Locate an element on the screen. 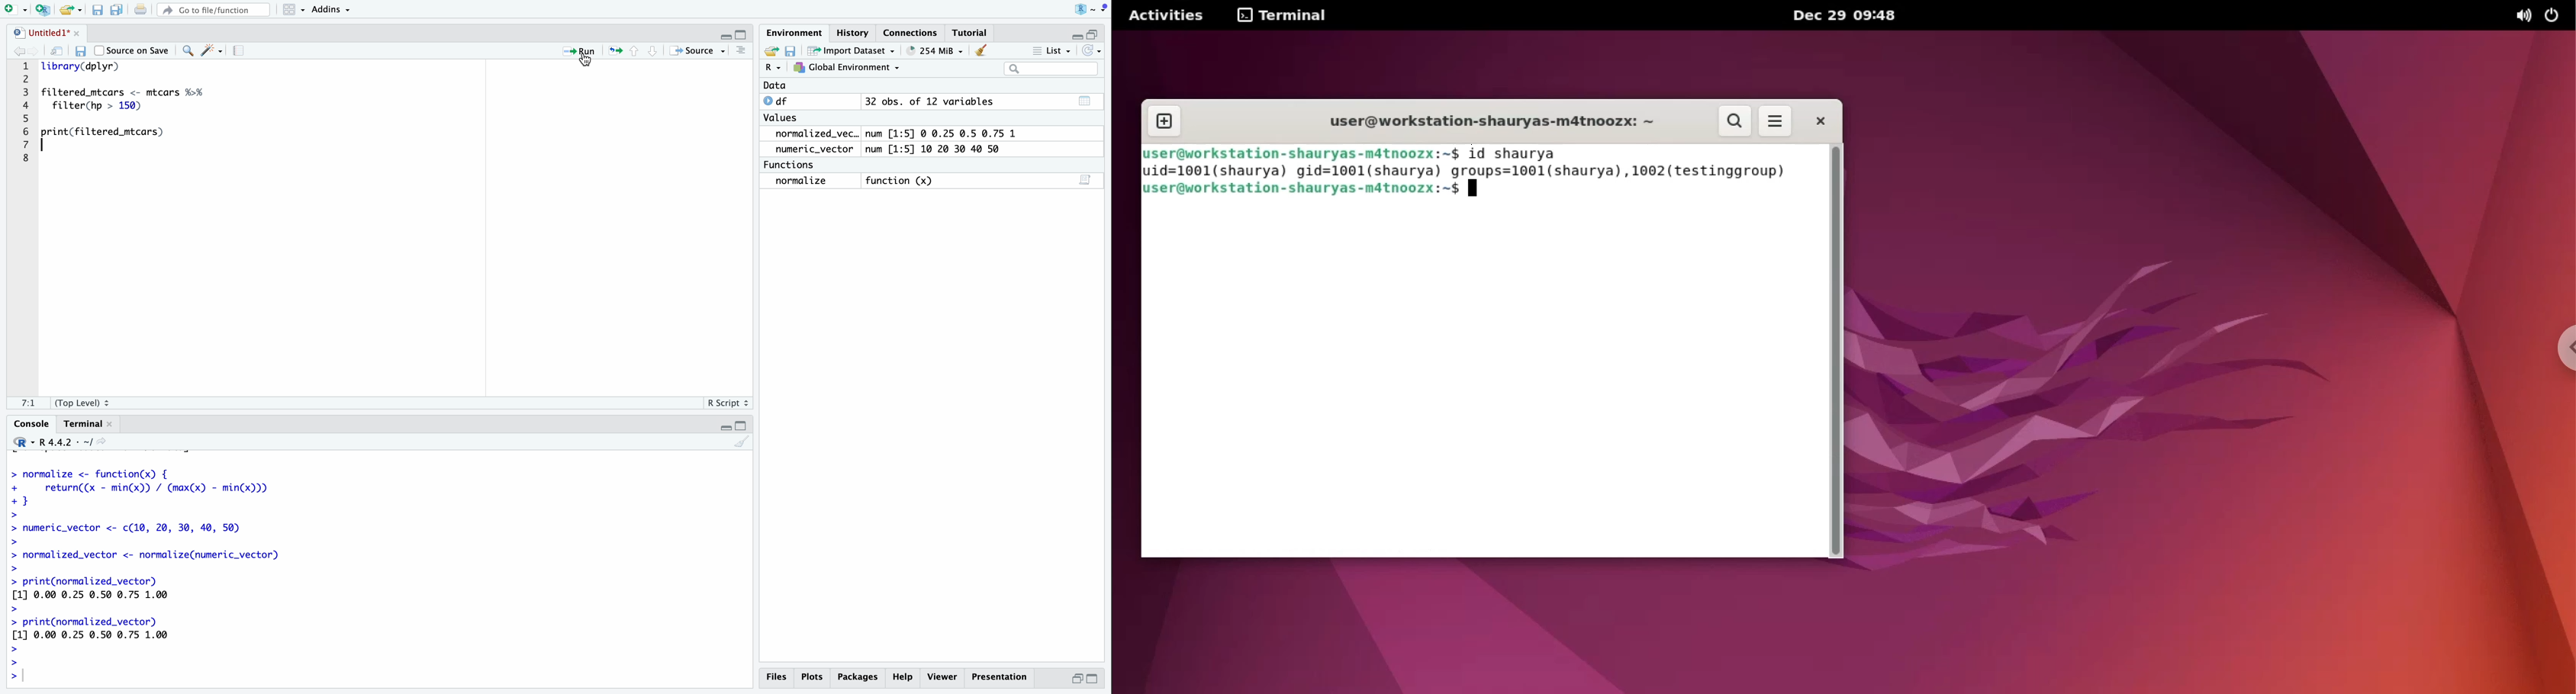  close is located at coordinates (78, 32).